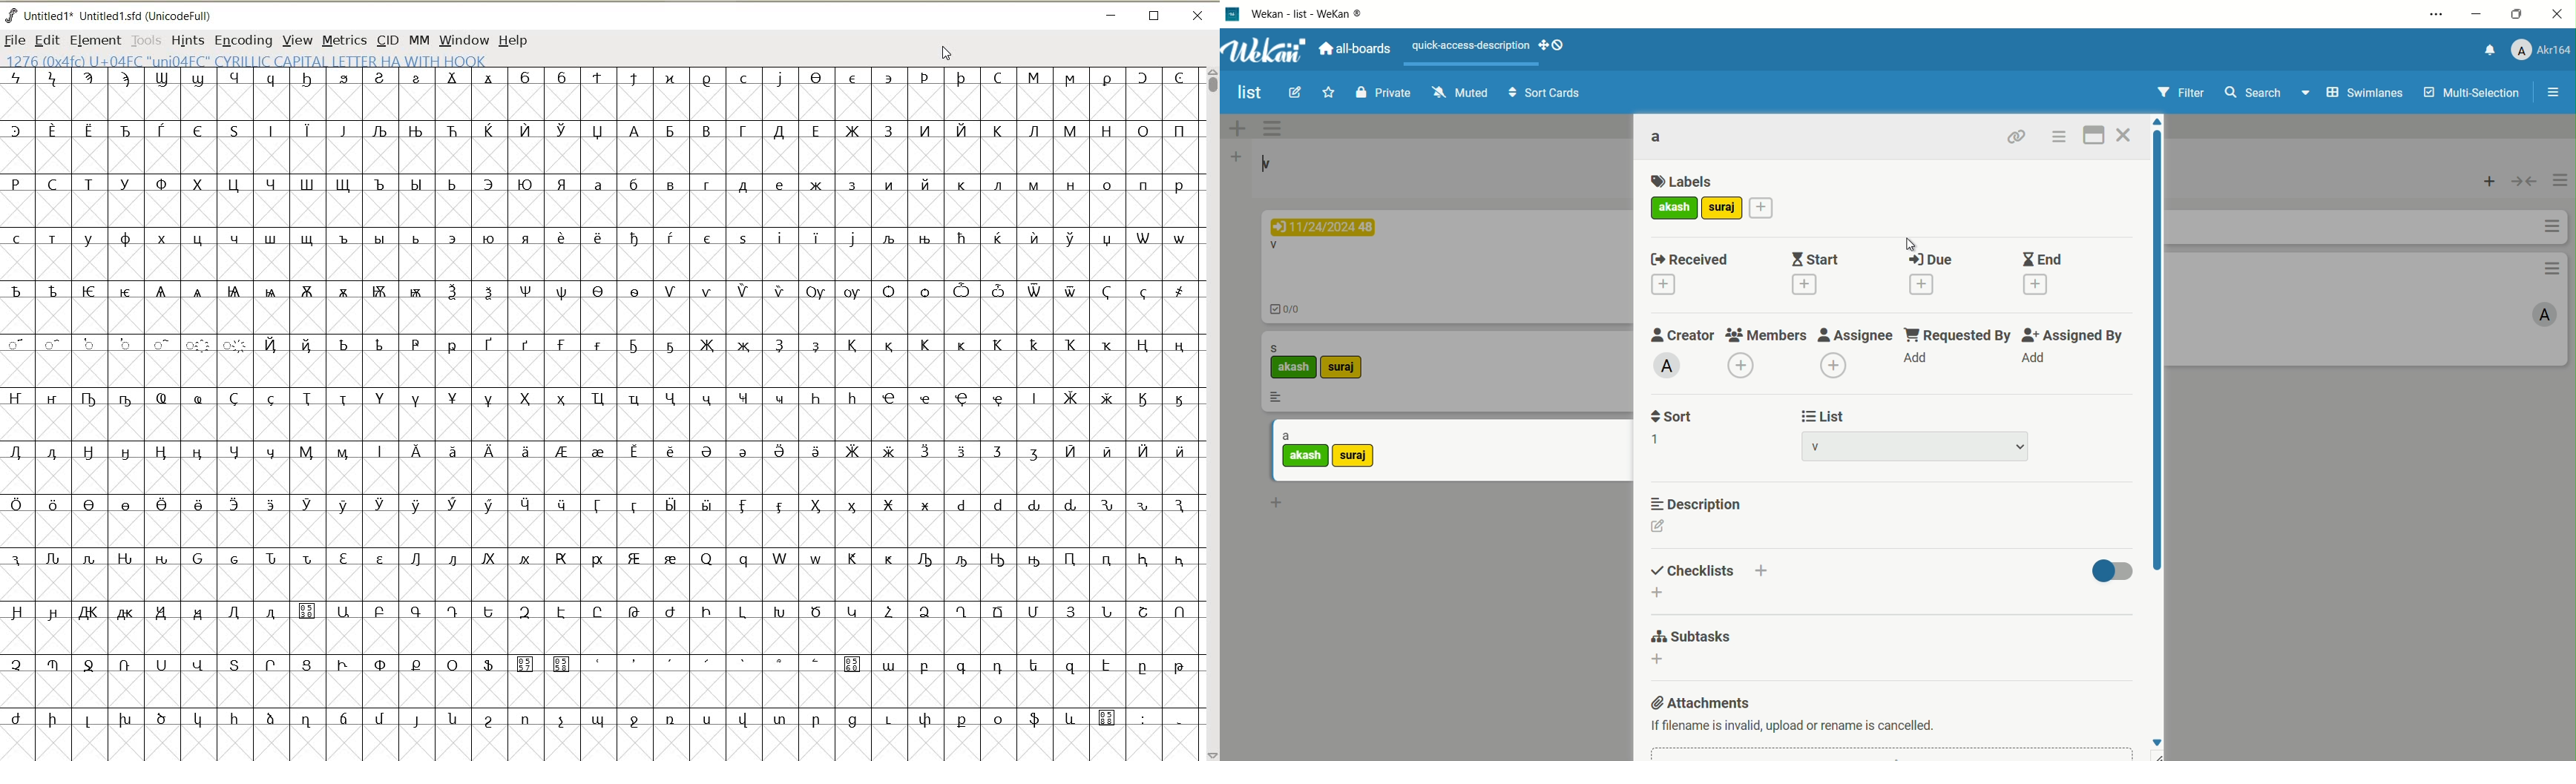 The height and width of the screenshot is (784, 2576). I want to click on creator, so click(1680, 335).